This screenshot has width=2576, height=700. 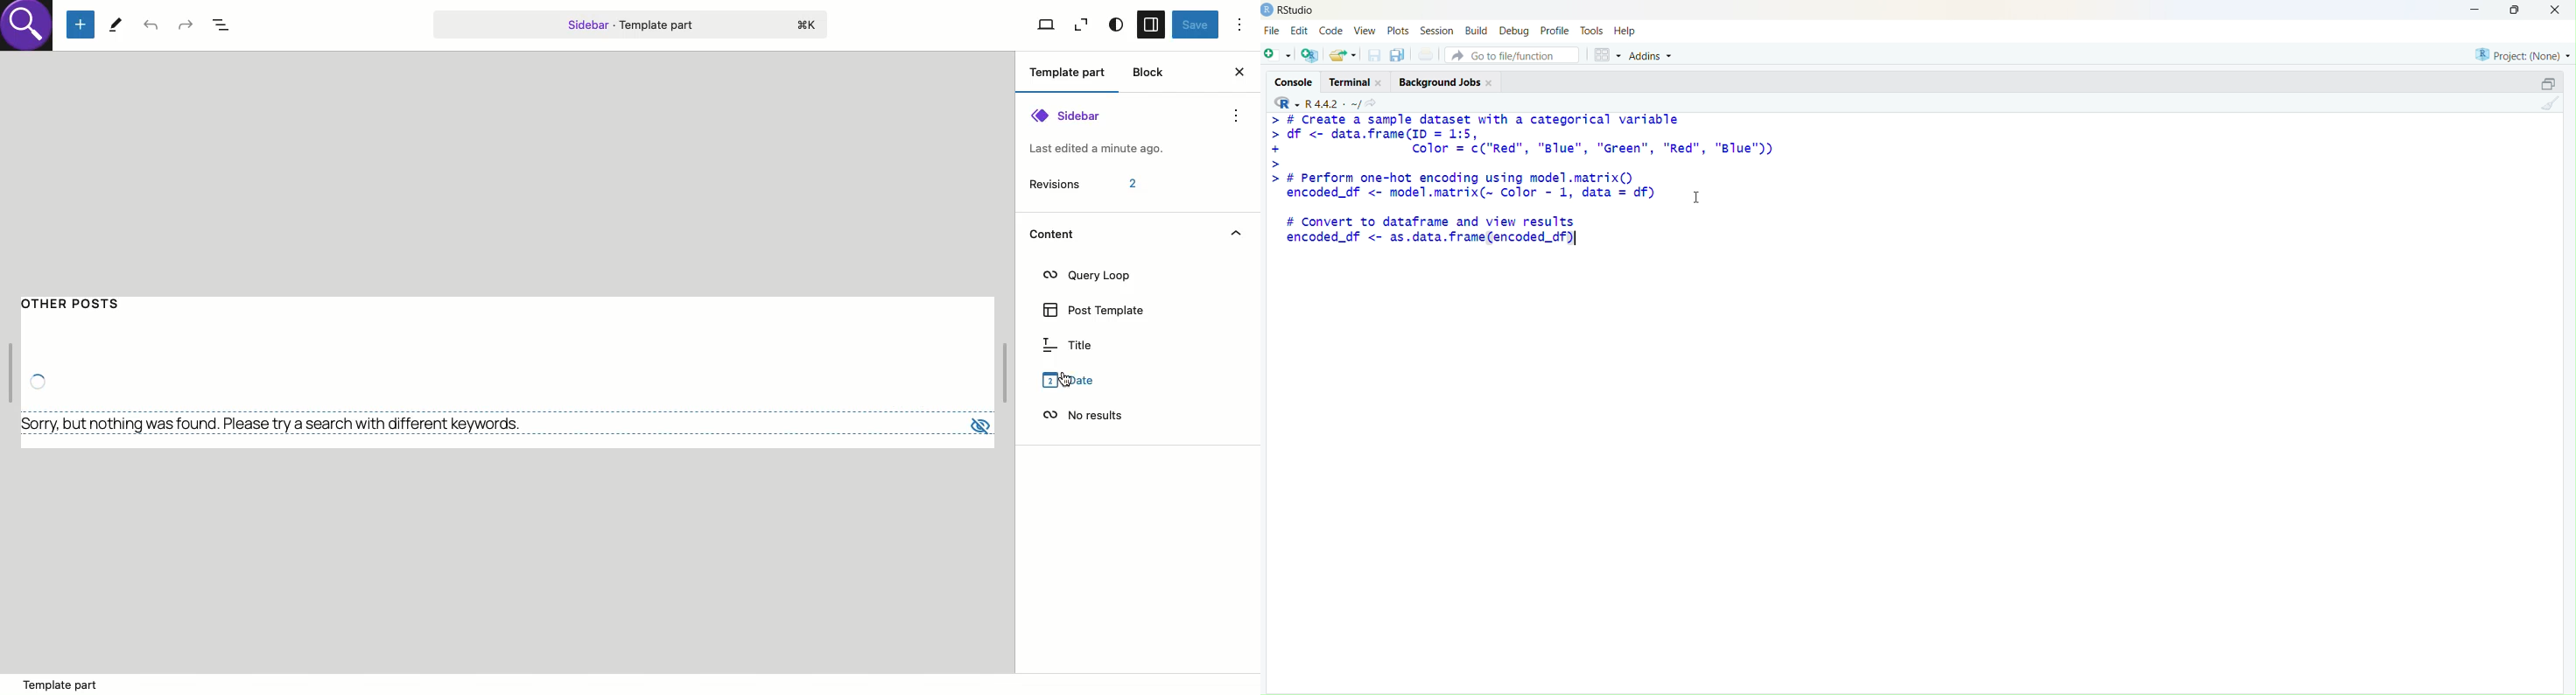 I want to click on code, so click(x=1331, y=32).